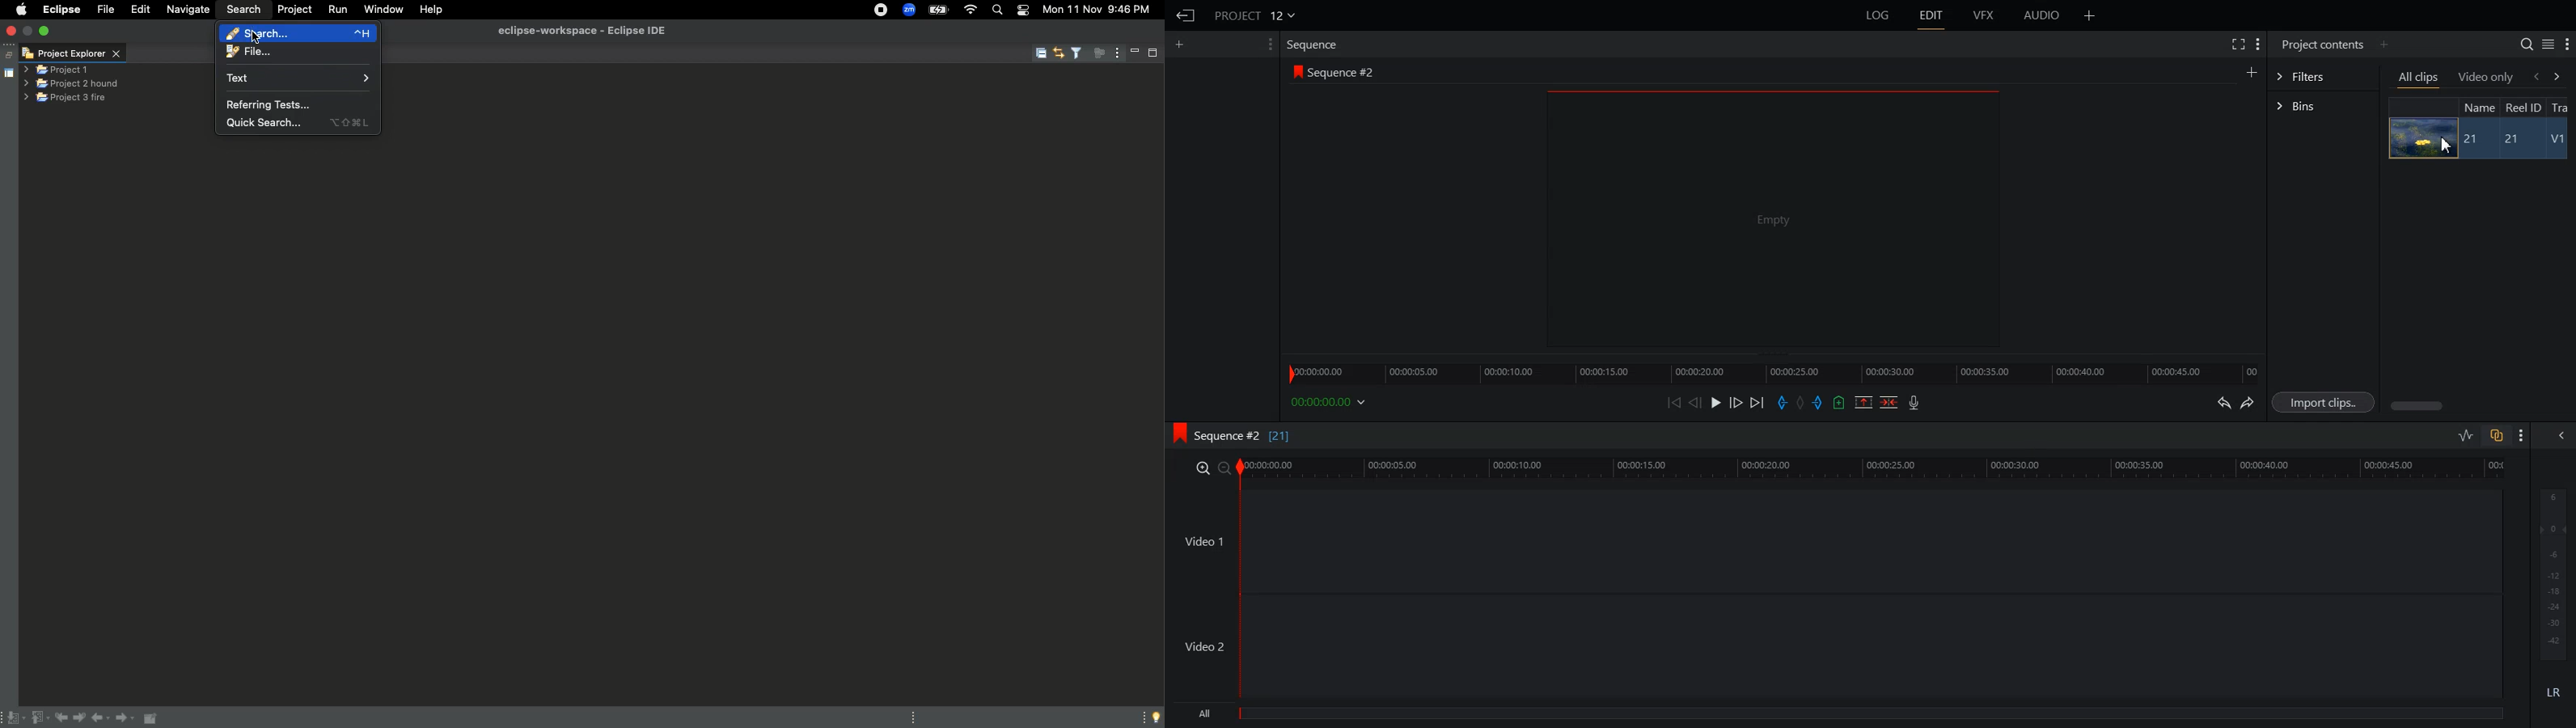 This screenshot has height=728, width=2576. Describe the element at coordinates (108, 10) in the screenshot. I see `File` at that location.